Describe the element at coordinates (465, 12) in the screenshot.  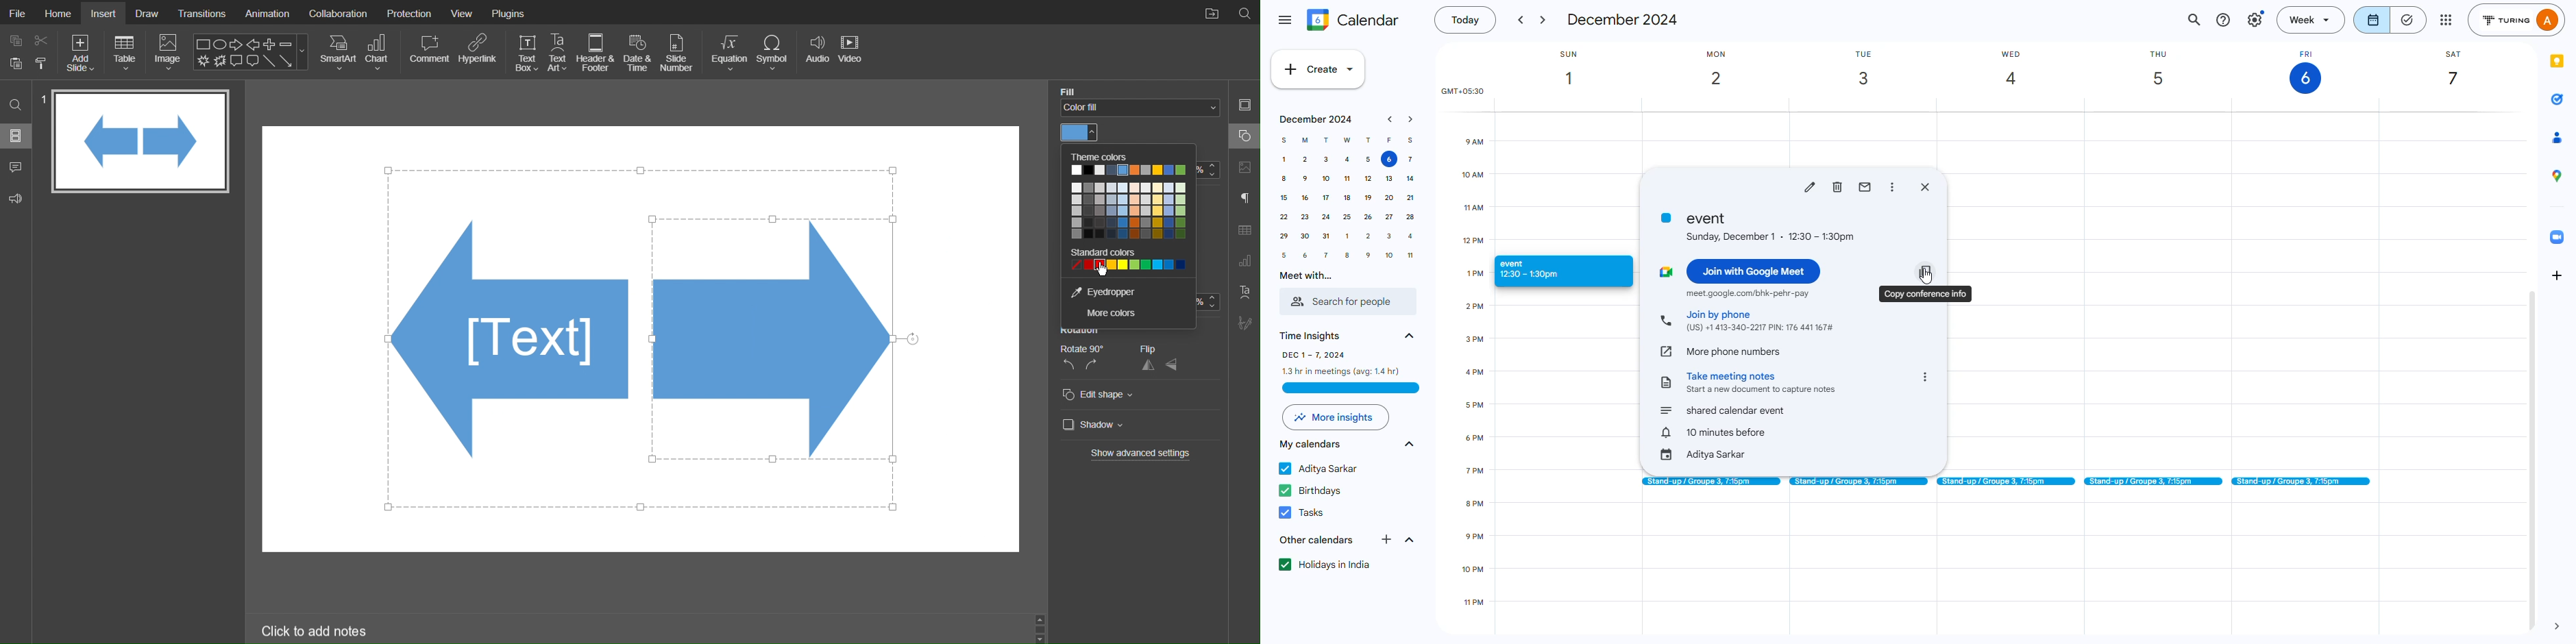
I see `View` at that location.